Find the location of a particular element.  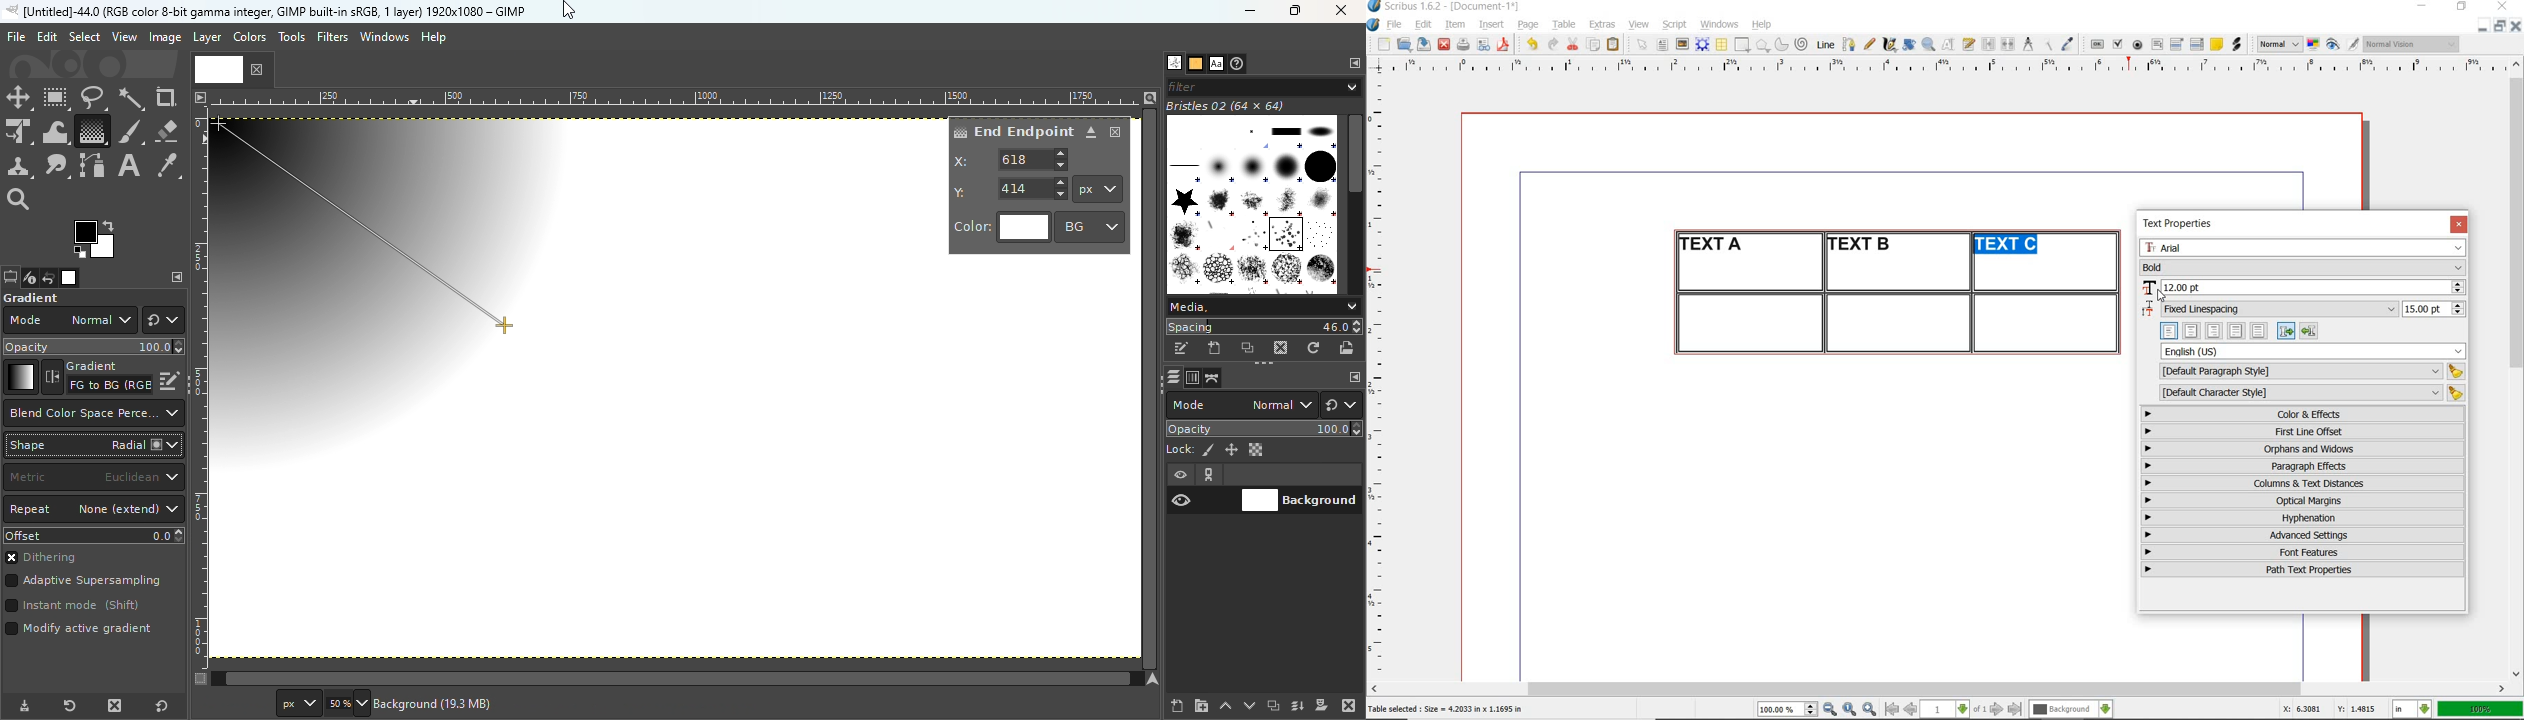

freehand line is located at coordinates (1869, 44).